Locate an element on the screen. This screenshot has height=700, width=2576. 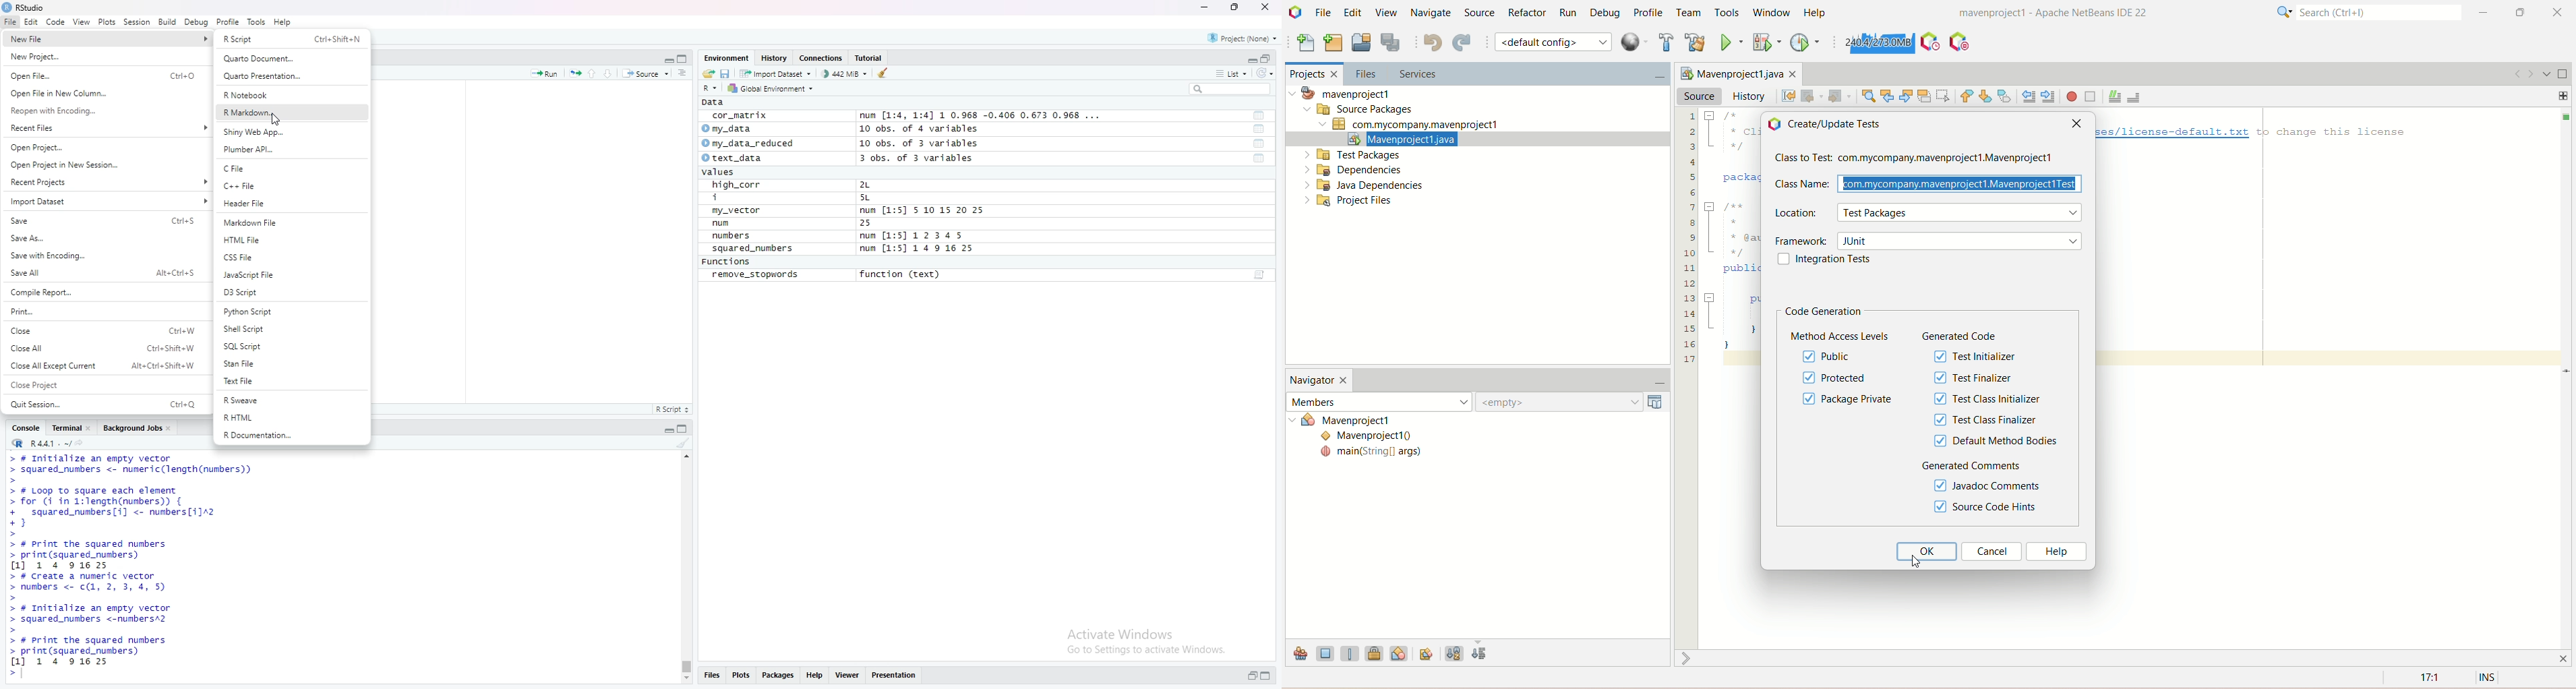
Open File in New Column, is located at coordinates (101, 92).